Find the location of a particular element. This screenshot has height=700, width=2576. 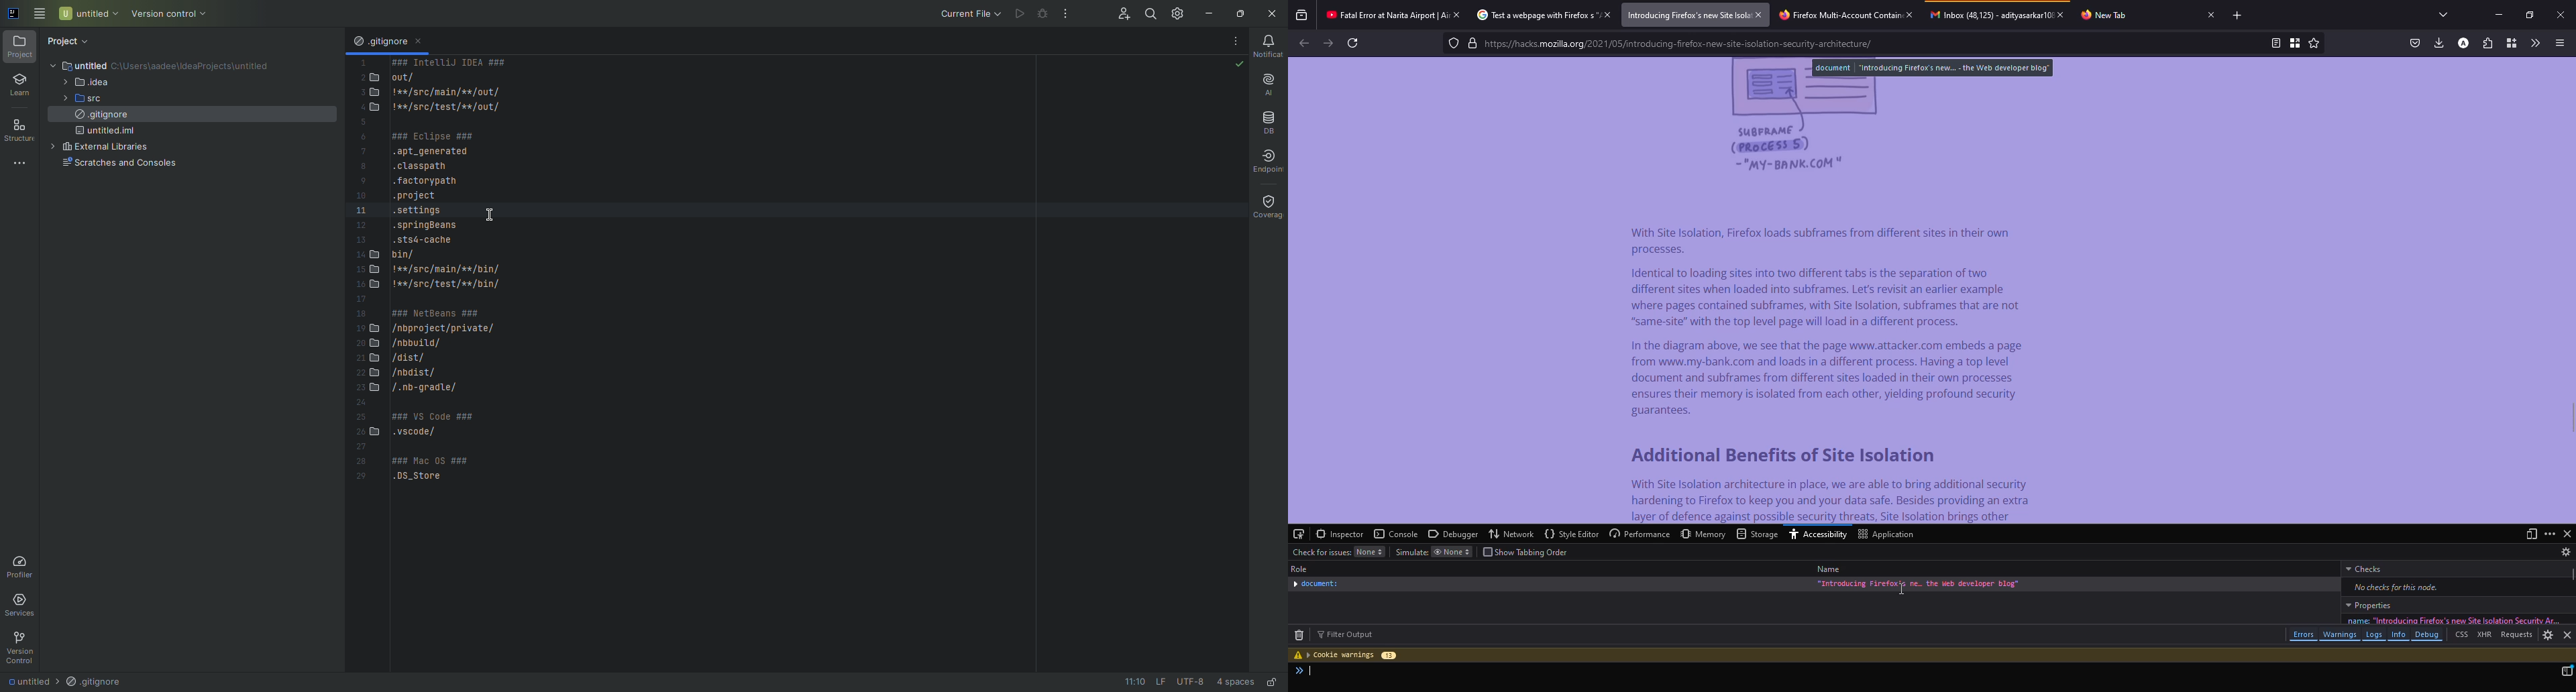

more is located at coordinates (2548, 532).